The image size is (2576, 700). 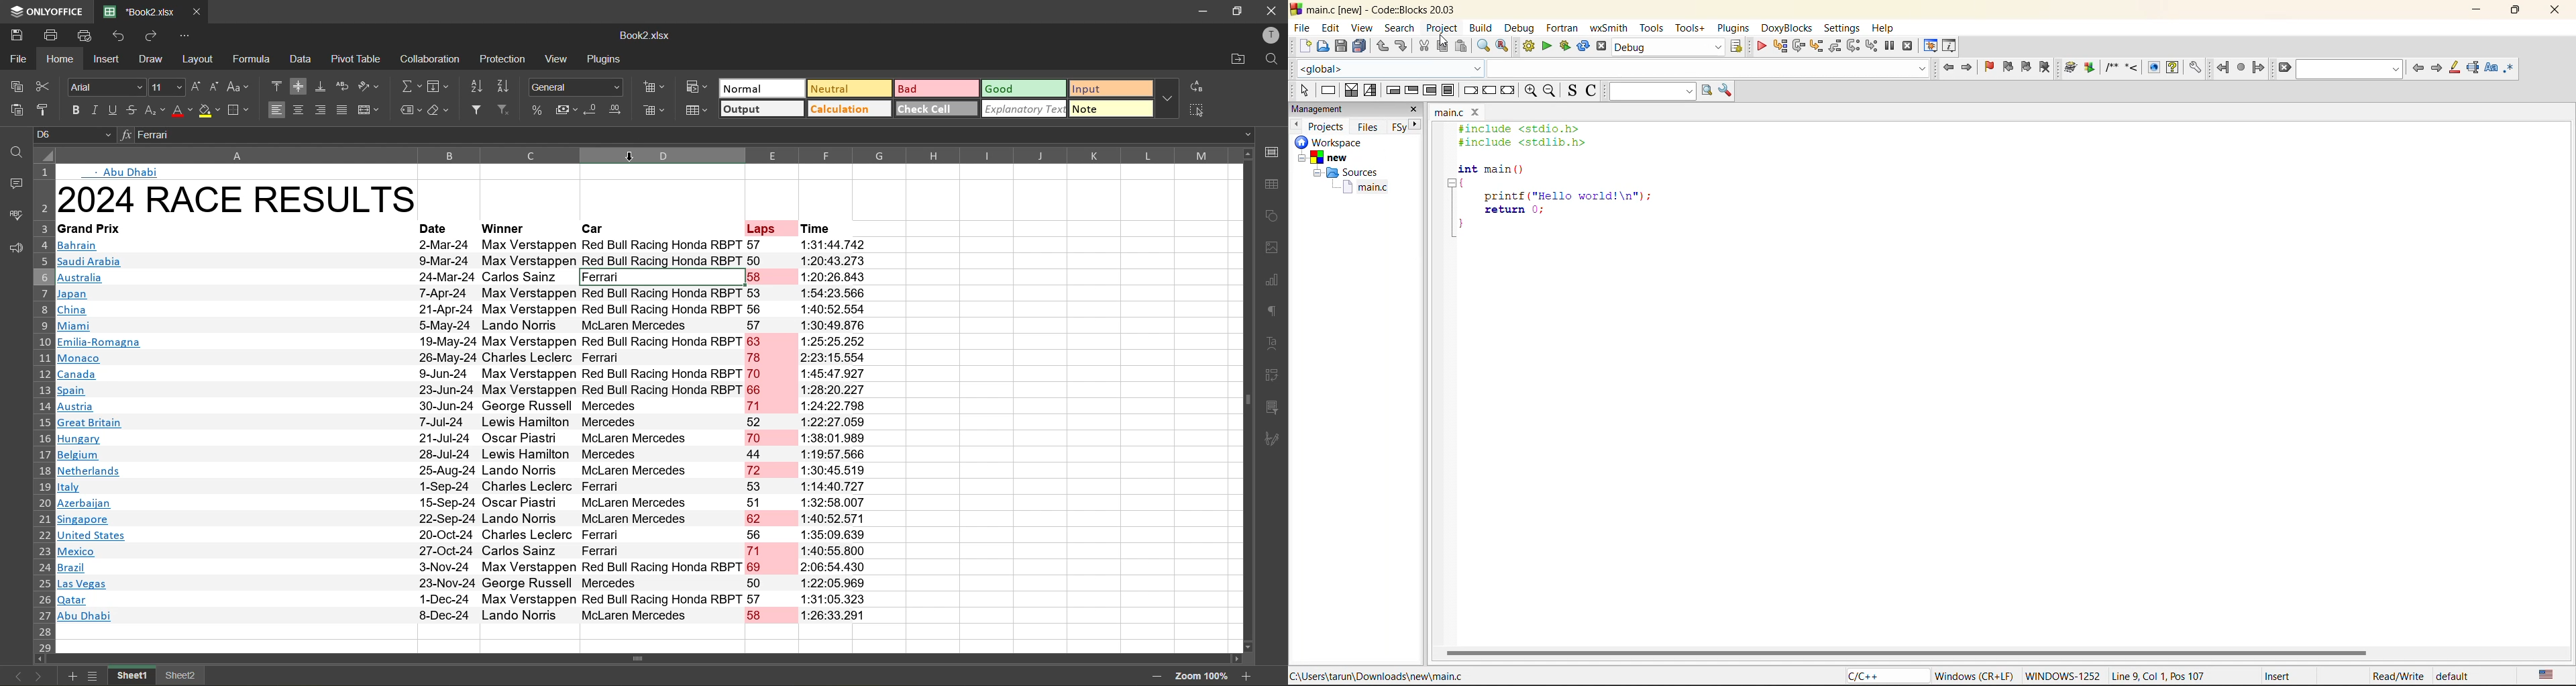 What do you see at coordinates (1666, 47) in the screenshot?
I see `build target` at bounding box center [1666, 47].